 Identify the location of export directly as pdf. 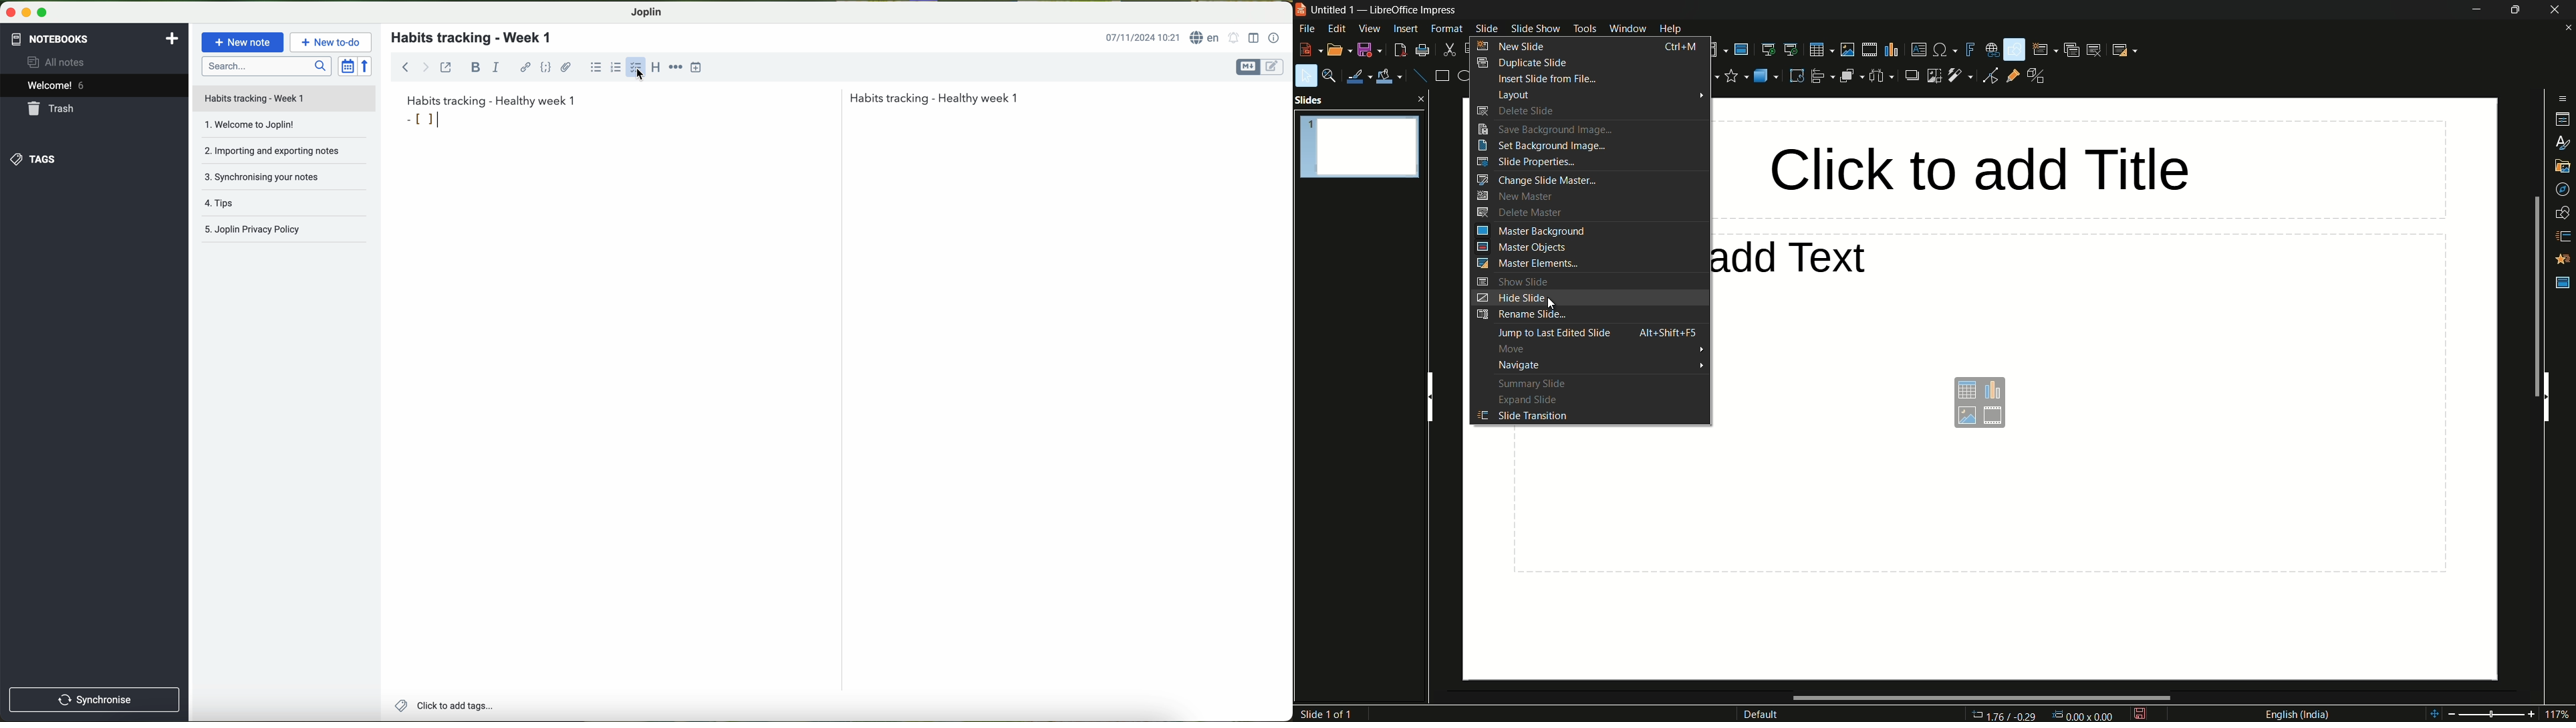
(1398, 51).